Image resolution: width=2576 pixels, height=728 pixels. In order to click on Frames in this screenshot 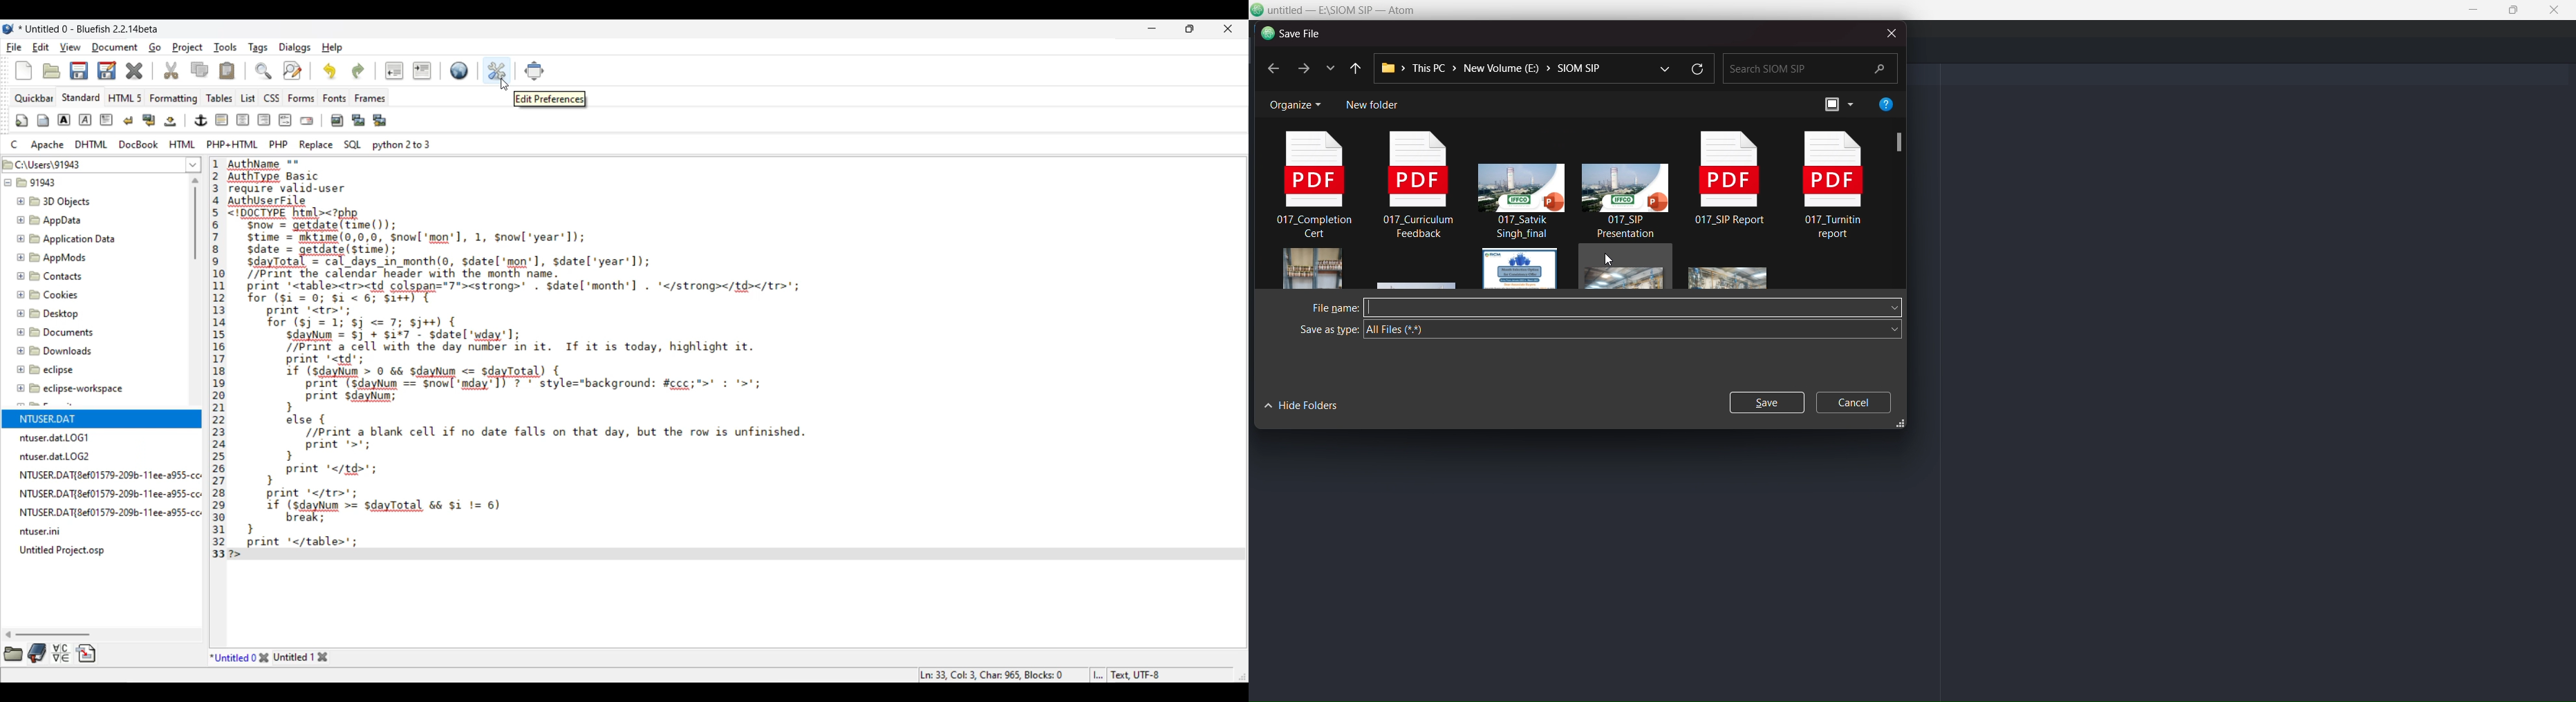, I will do `click(370, 98)`.